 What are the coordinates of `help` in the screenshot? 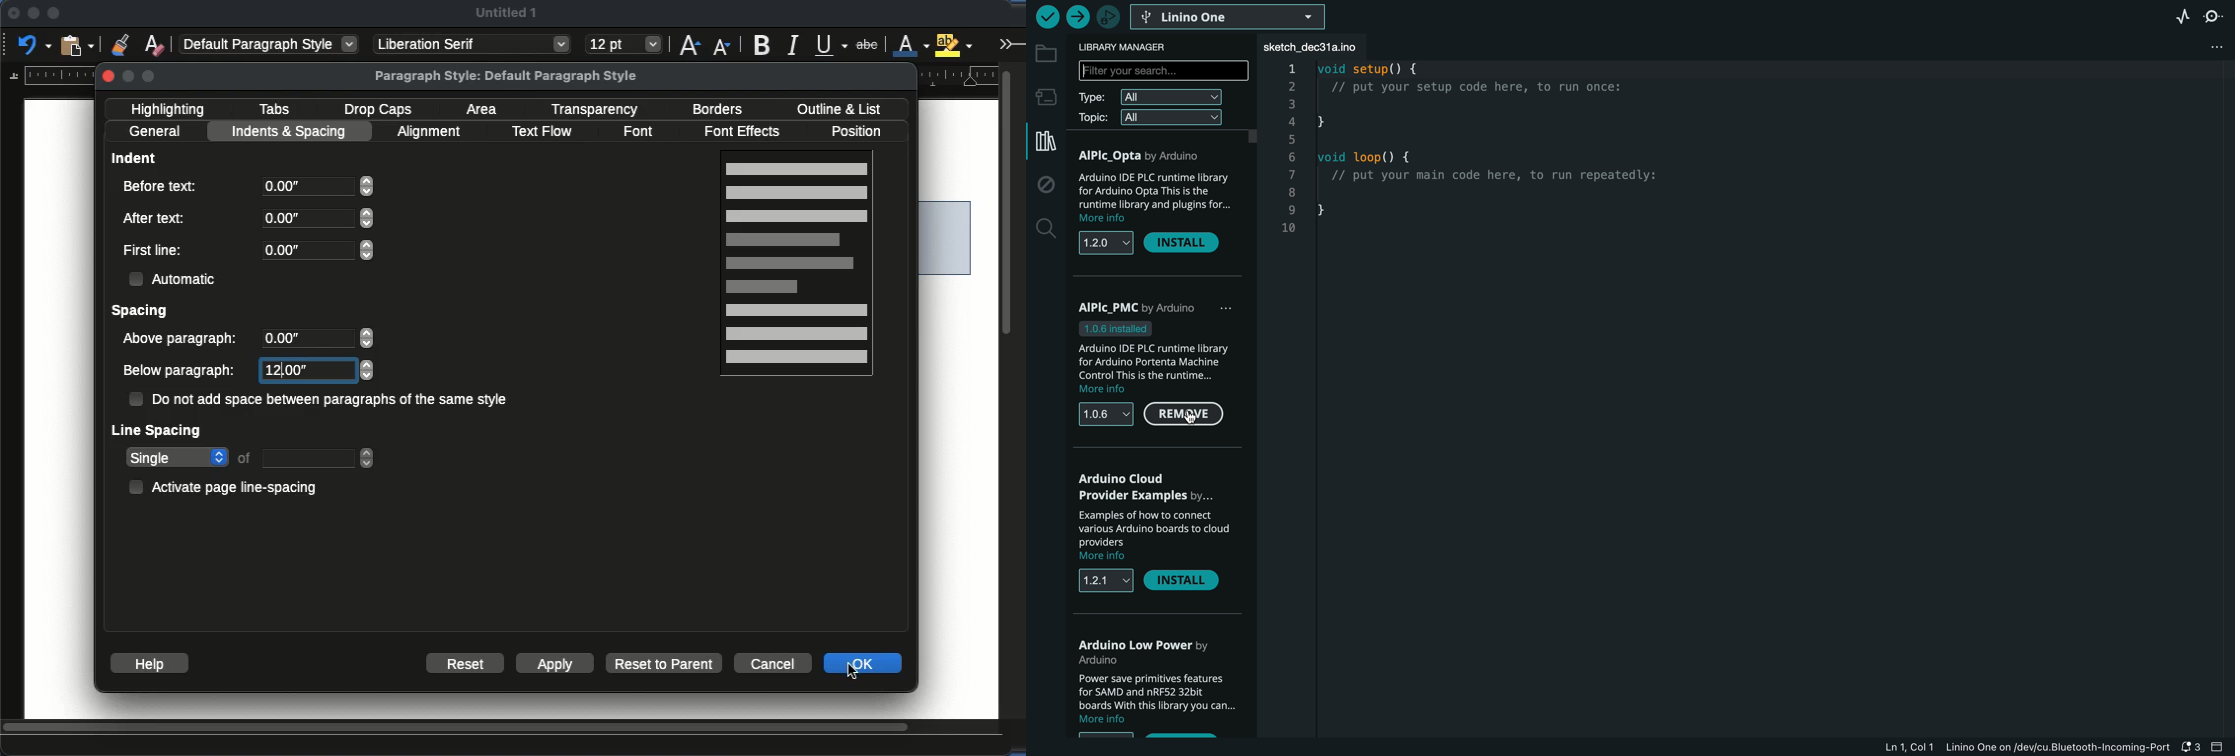 It's located at (148, 663).